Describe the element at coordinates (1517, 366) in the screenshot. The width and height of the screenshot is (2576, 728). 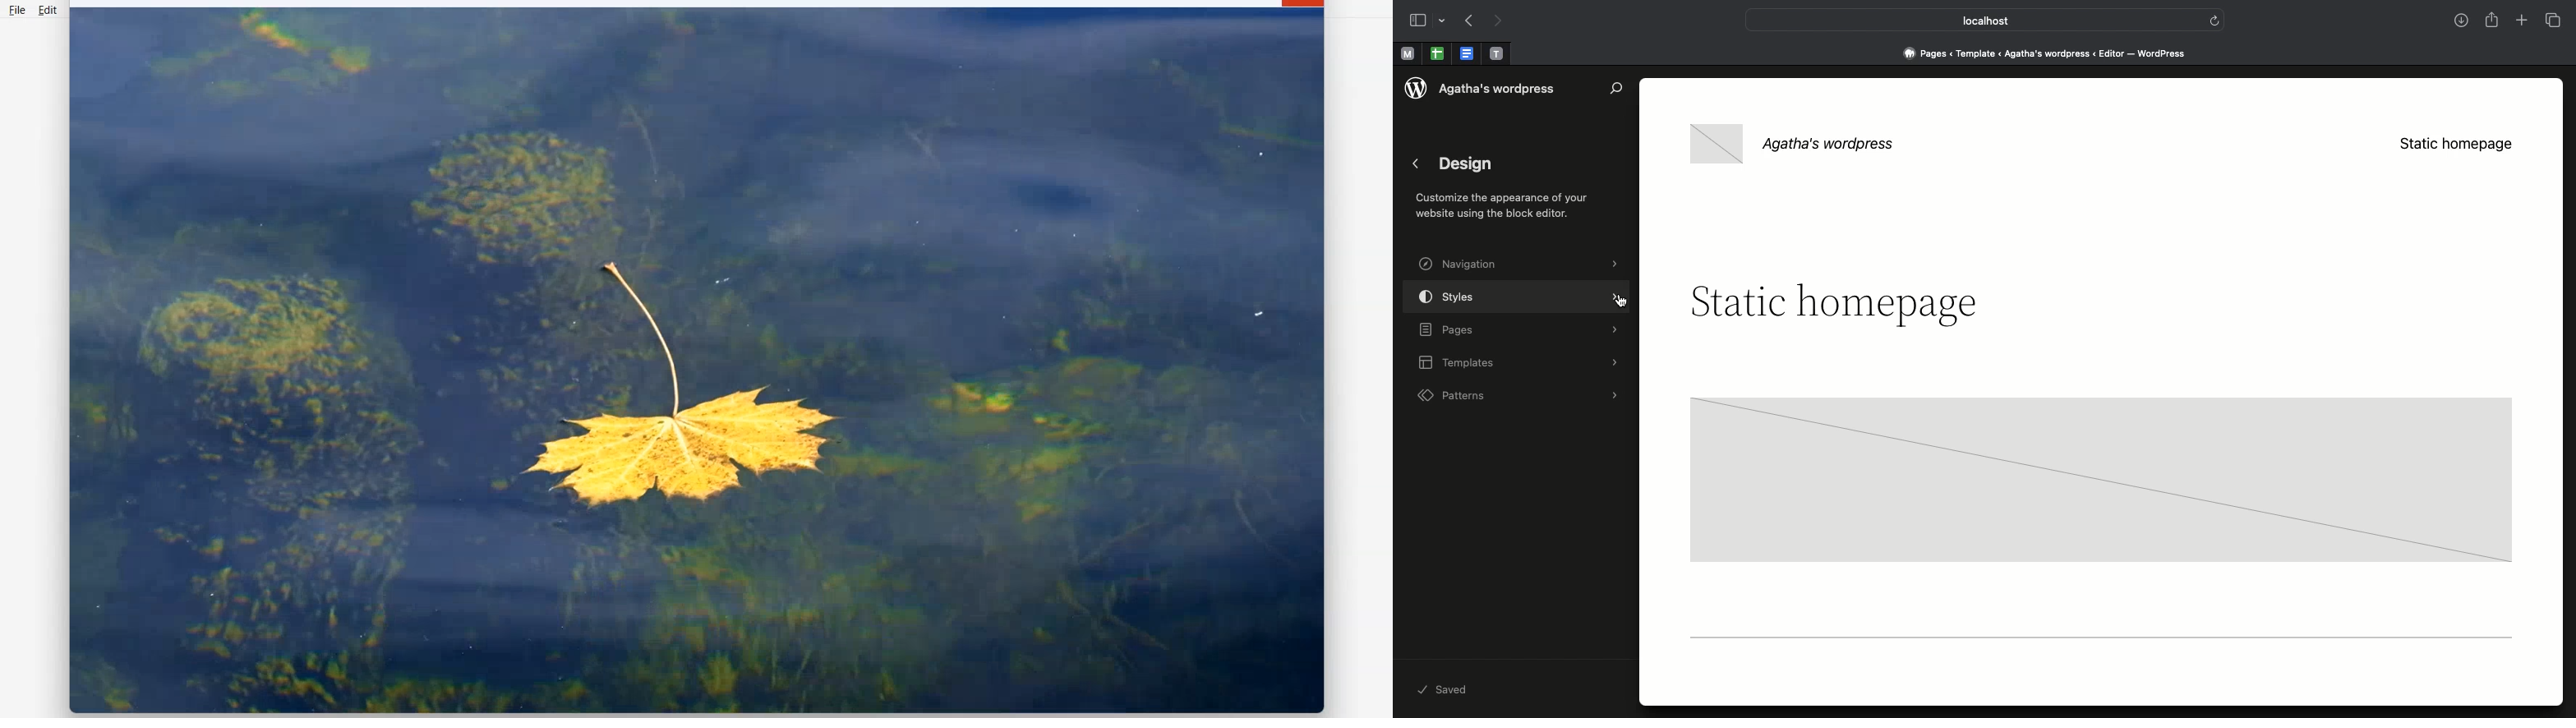
I see `Templates` at that location.